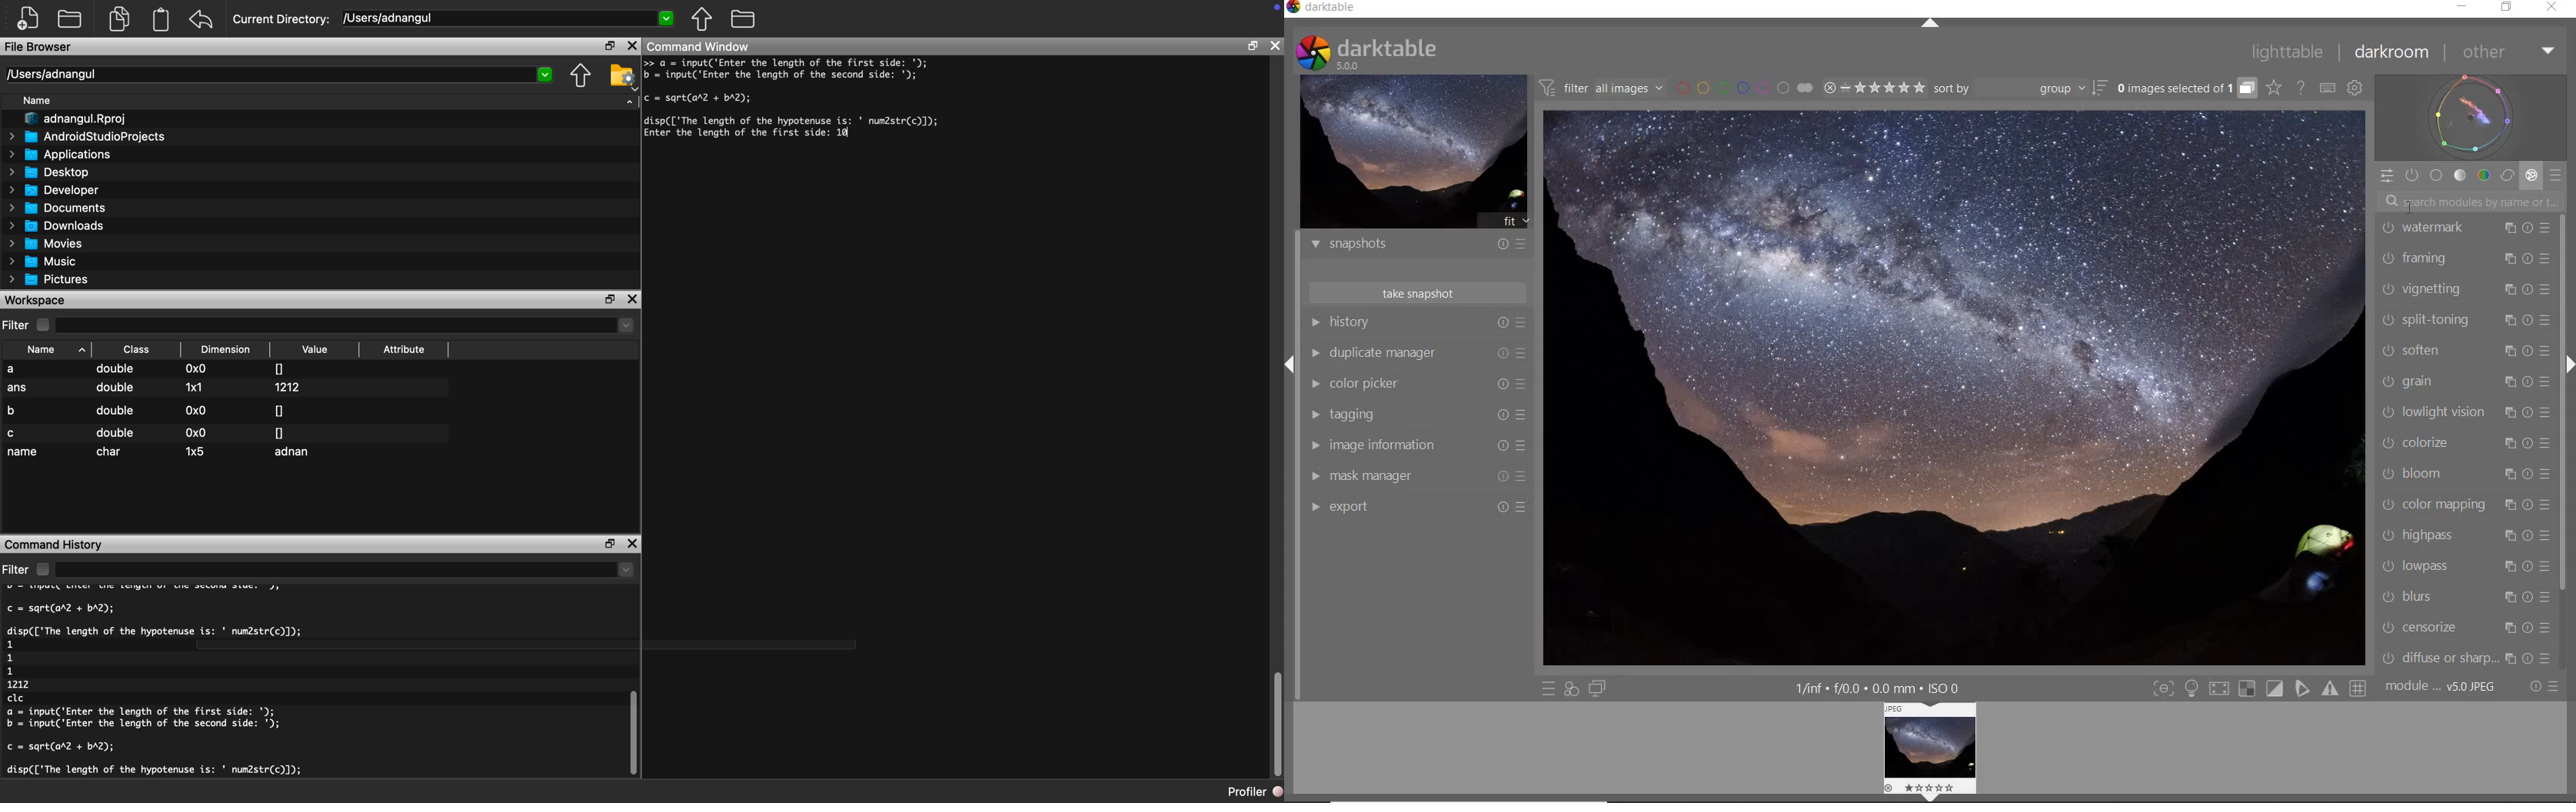 The image size is (2576, 812). I want to click on dropdown, so click(347, 326).